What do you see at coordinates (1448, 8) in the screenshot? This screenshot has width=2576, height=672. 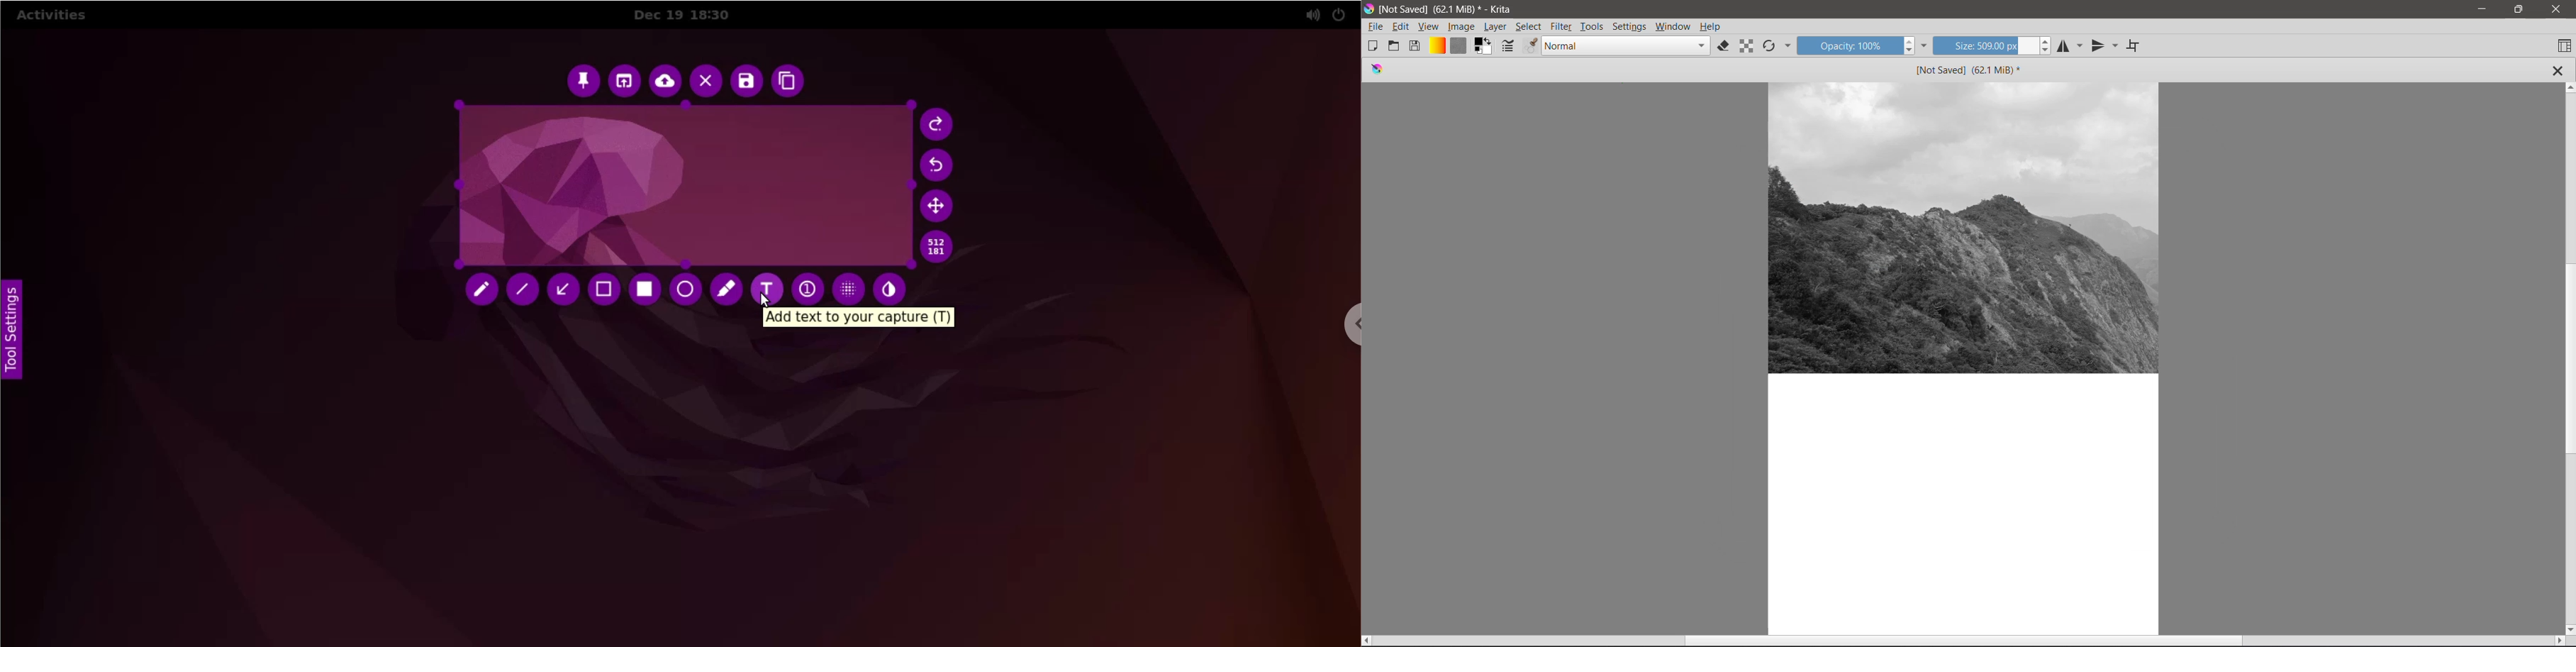 I see `Application Name` at bounding box center [1448, 8].